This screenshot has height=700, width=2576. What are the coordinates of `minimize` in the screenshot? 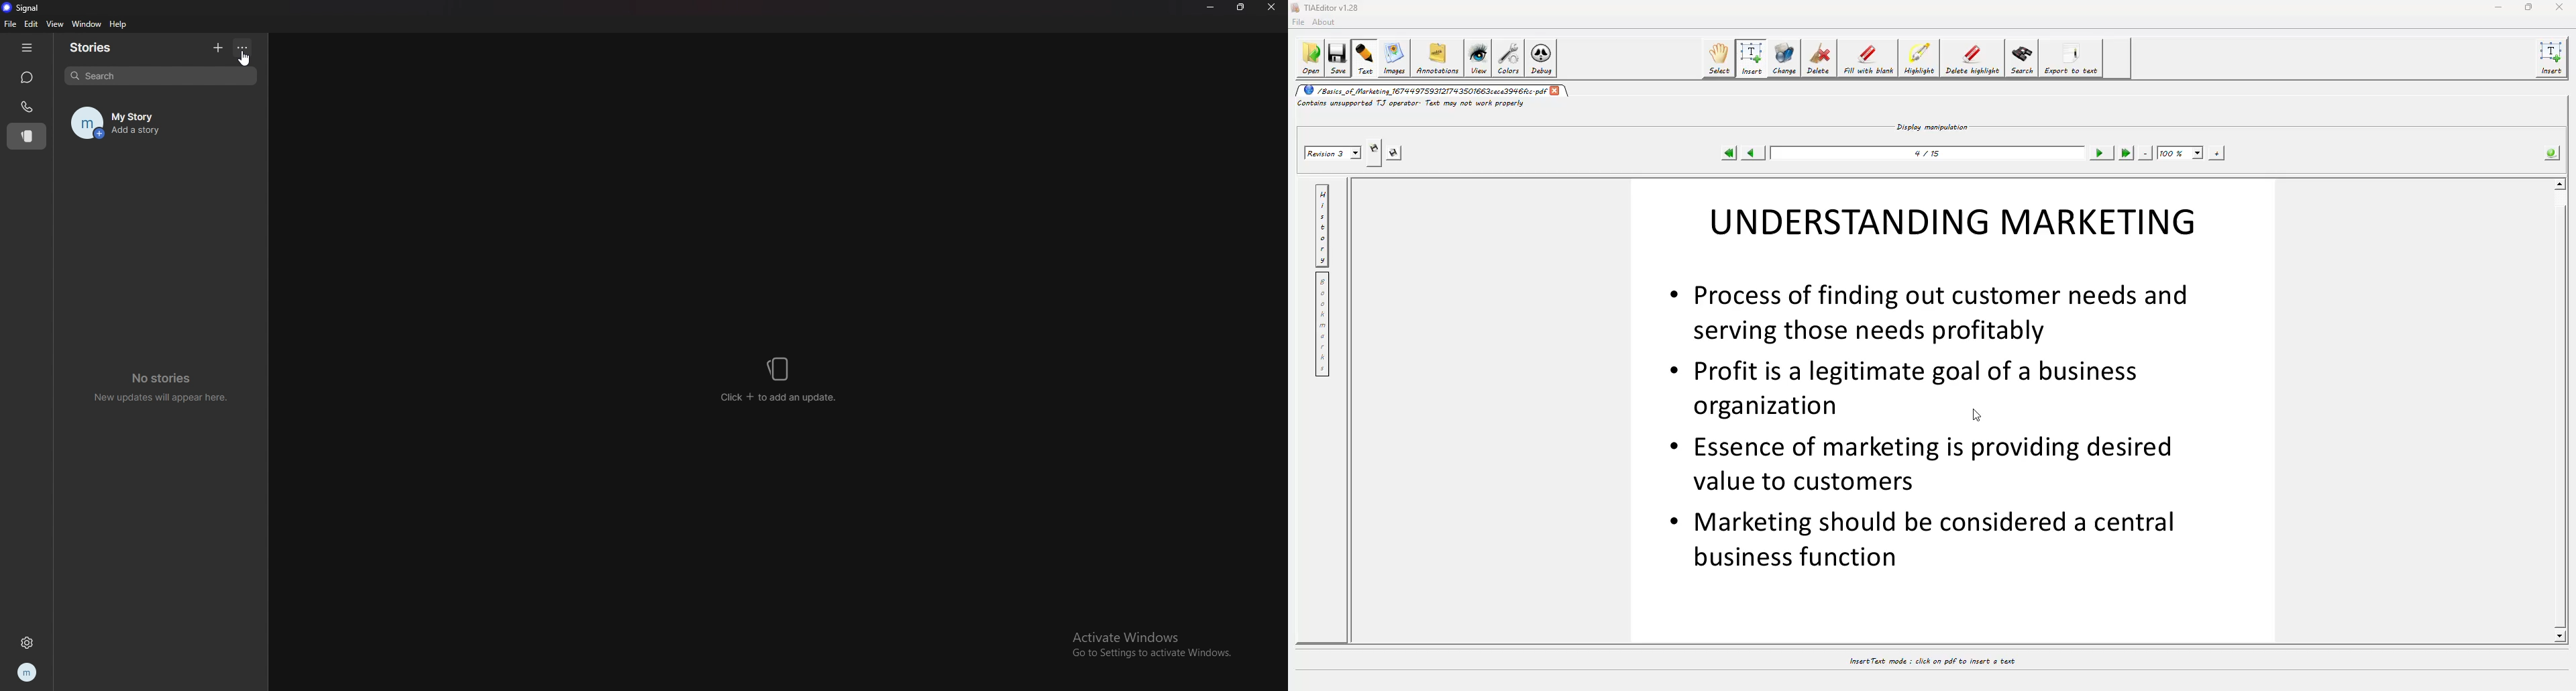 It's located at (1210, 7).